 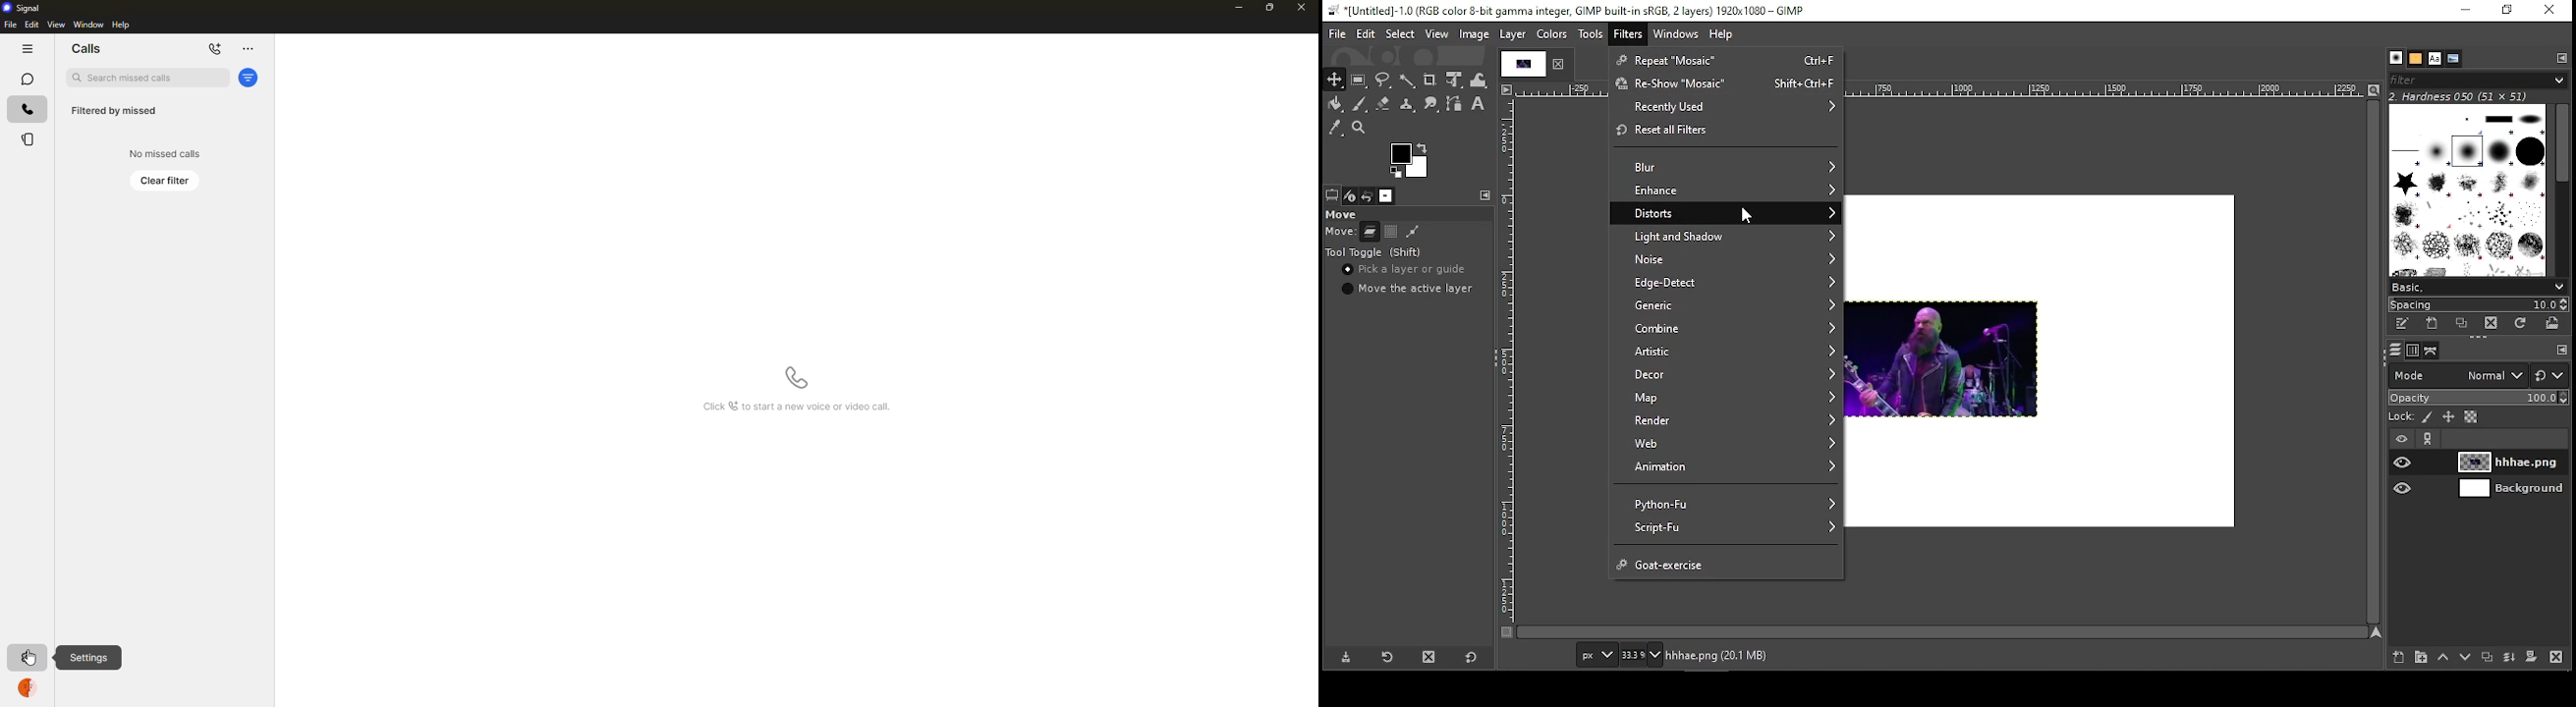 I want to click on python Fu, so click(x=1729, y=504).